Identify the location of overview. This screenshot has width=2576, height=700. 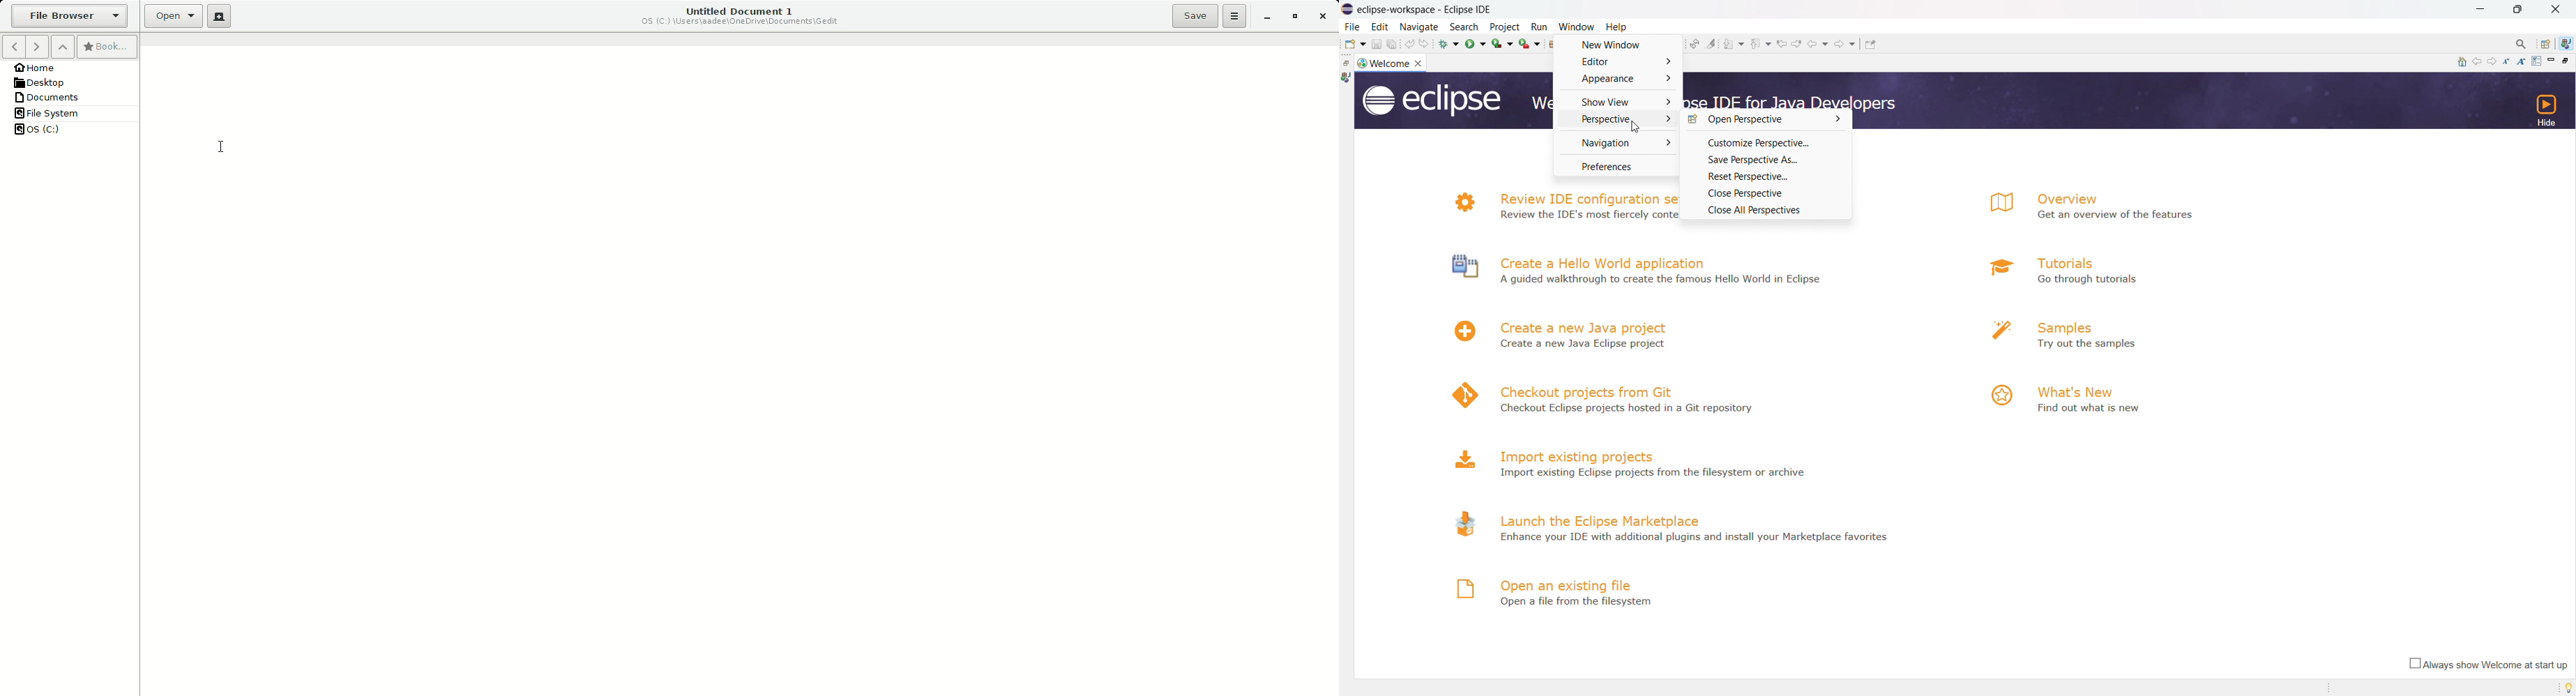
(2068, 198).